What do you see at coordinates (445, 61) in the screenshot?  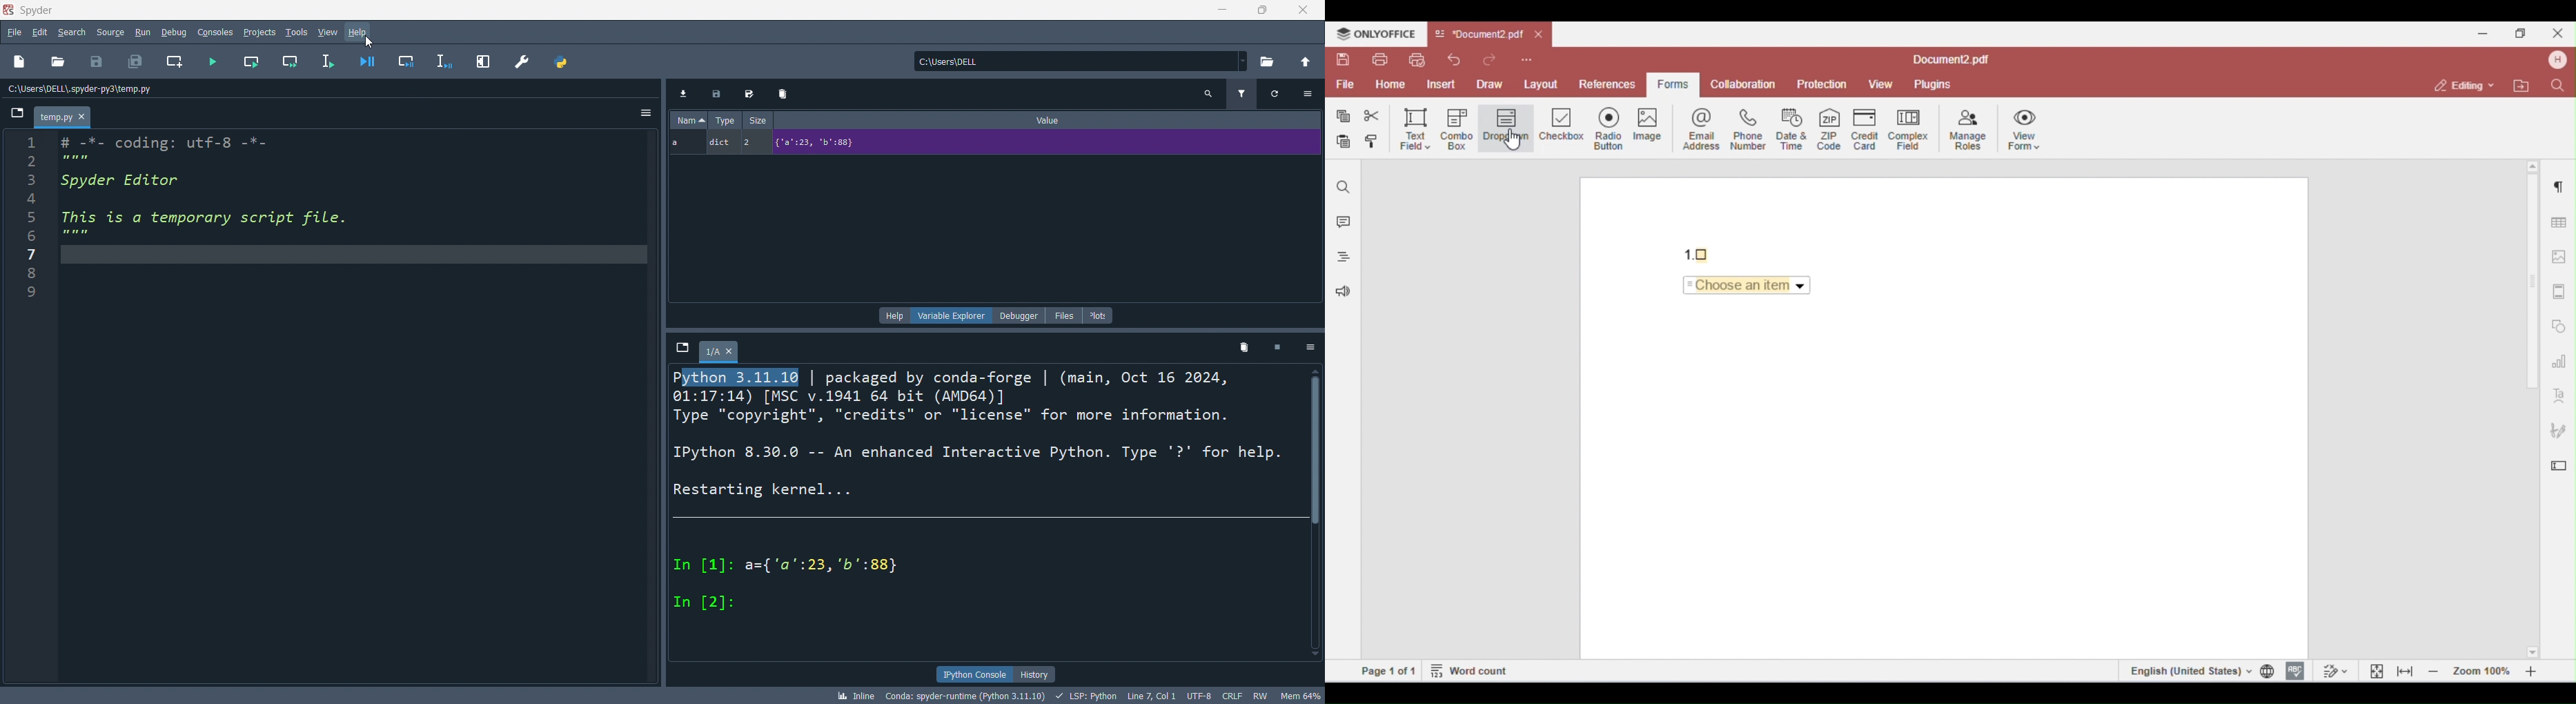 I see `debug line` at bounding box center [445, 61].